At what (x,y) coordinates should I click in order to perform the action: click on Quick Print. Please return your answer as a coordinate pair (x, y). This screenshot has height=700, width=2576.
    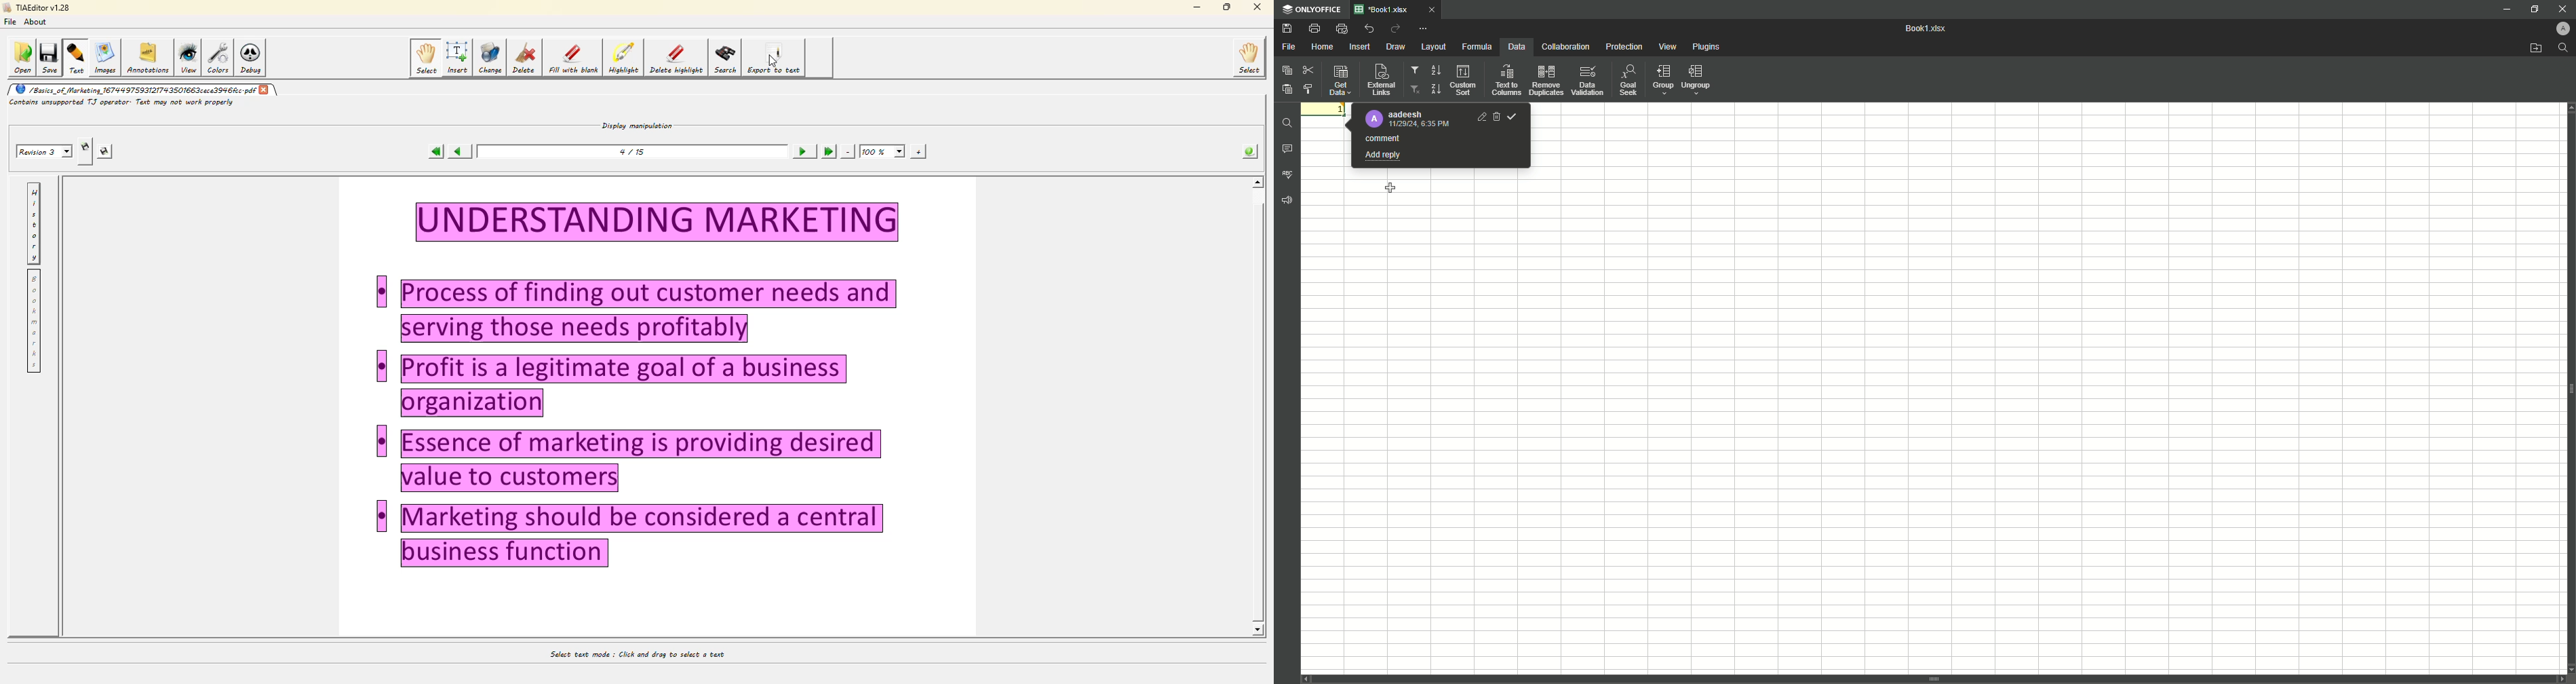
    Looking at the image, I should click on (1341, 28).